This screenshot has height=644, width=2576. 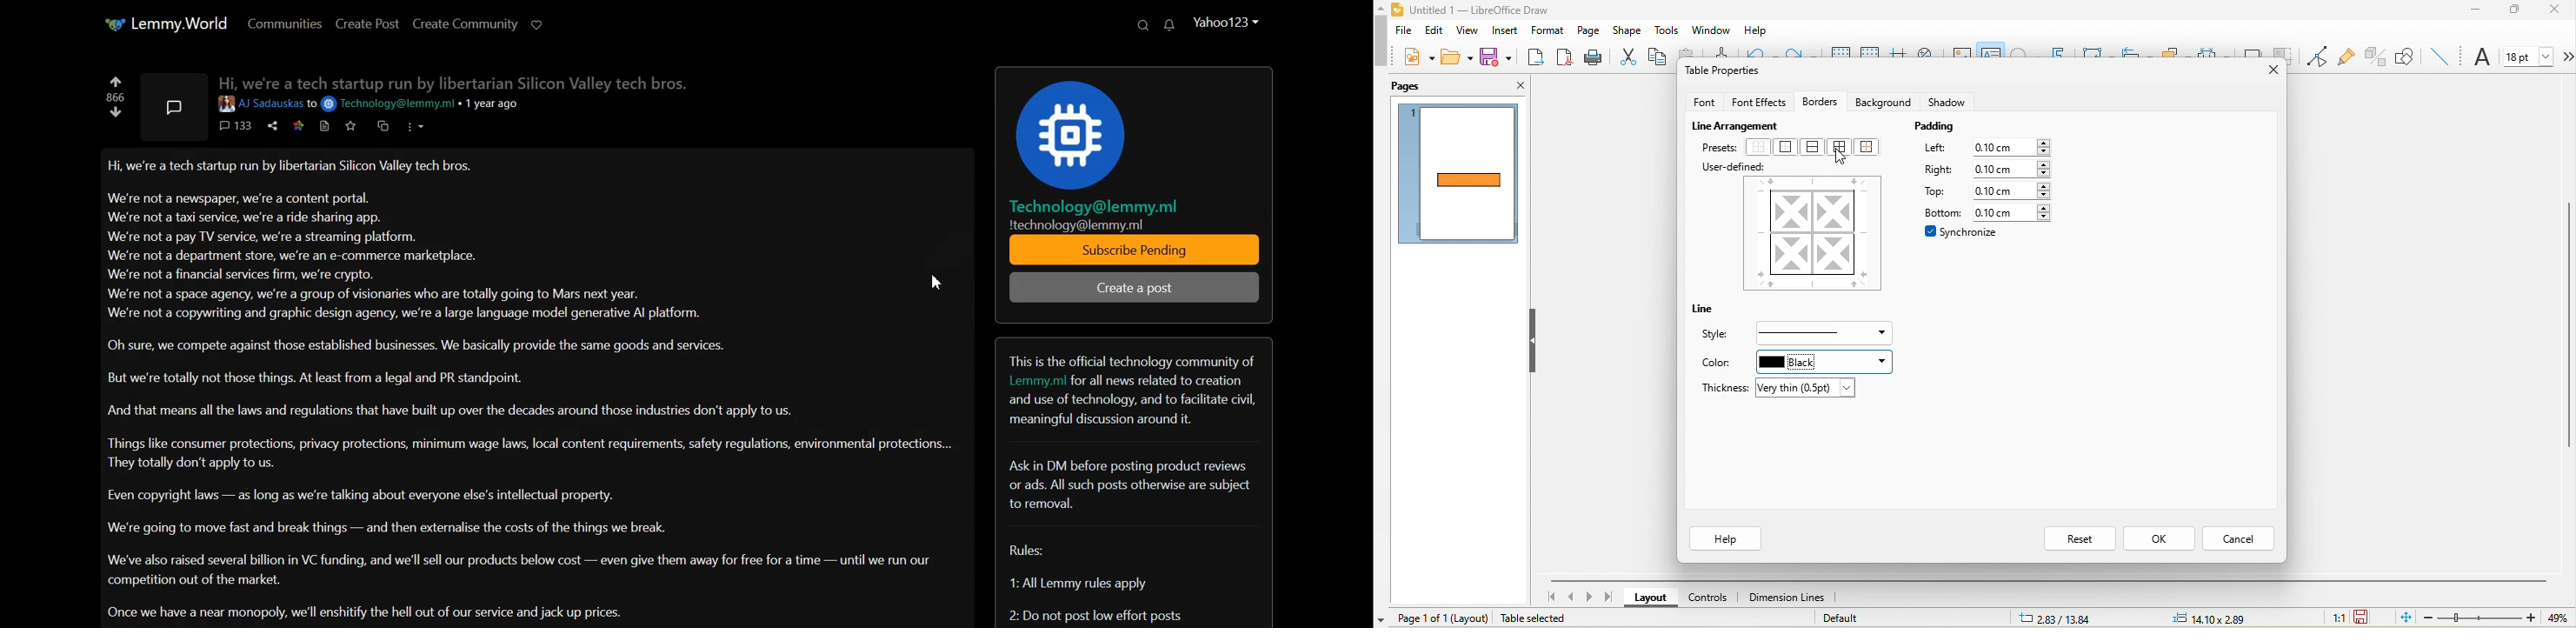 I want to click on toggle extrusion, so click(x=2373, y=56).